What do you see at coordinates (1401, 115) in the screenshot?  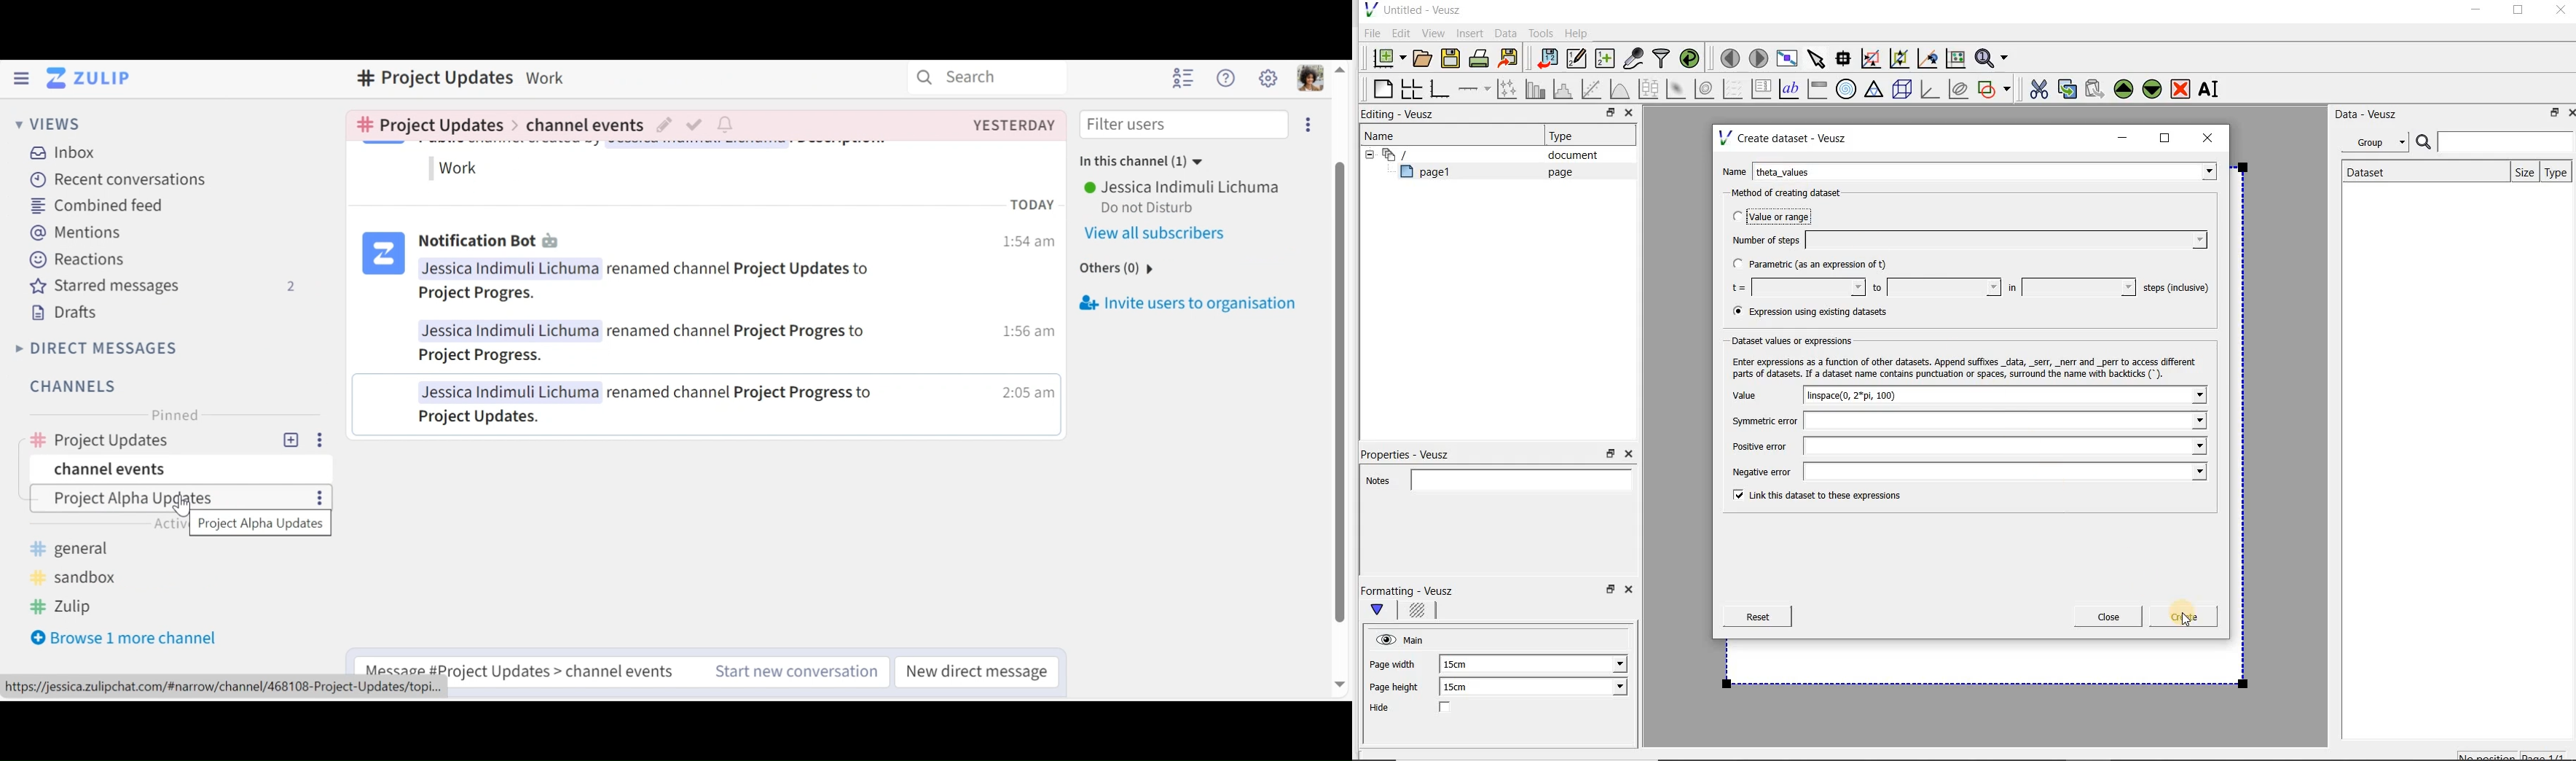 I see `Editing - Veusz` at bounding box center [1401, 115].